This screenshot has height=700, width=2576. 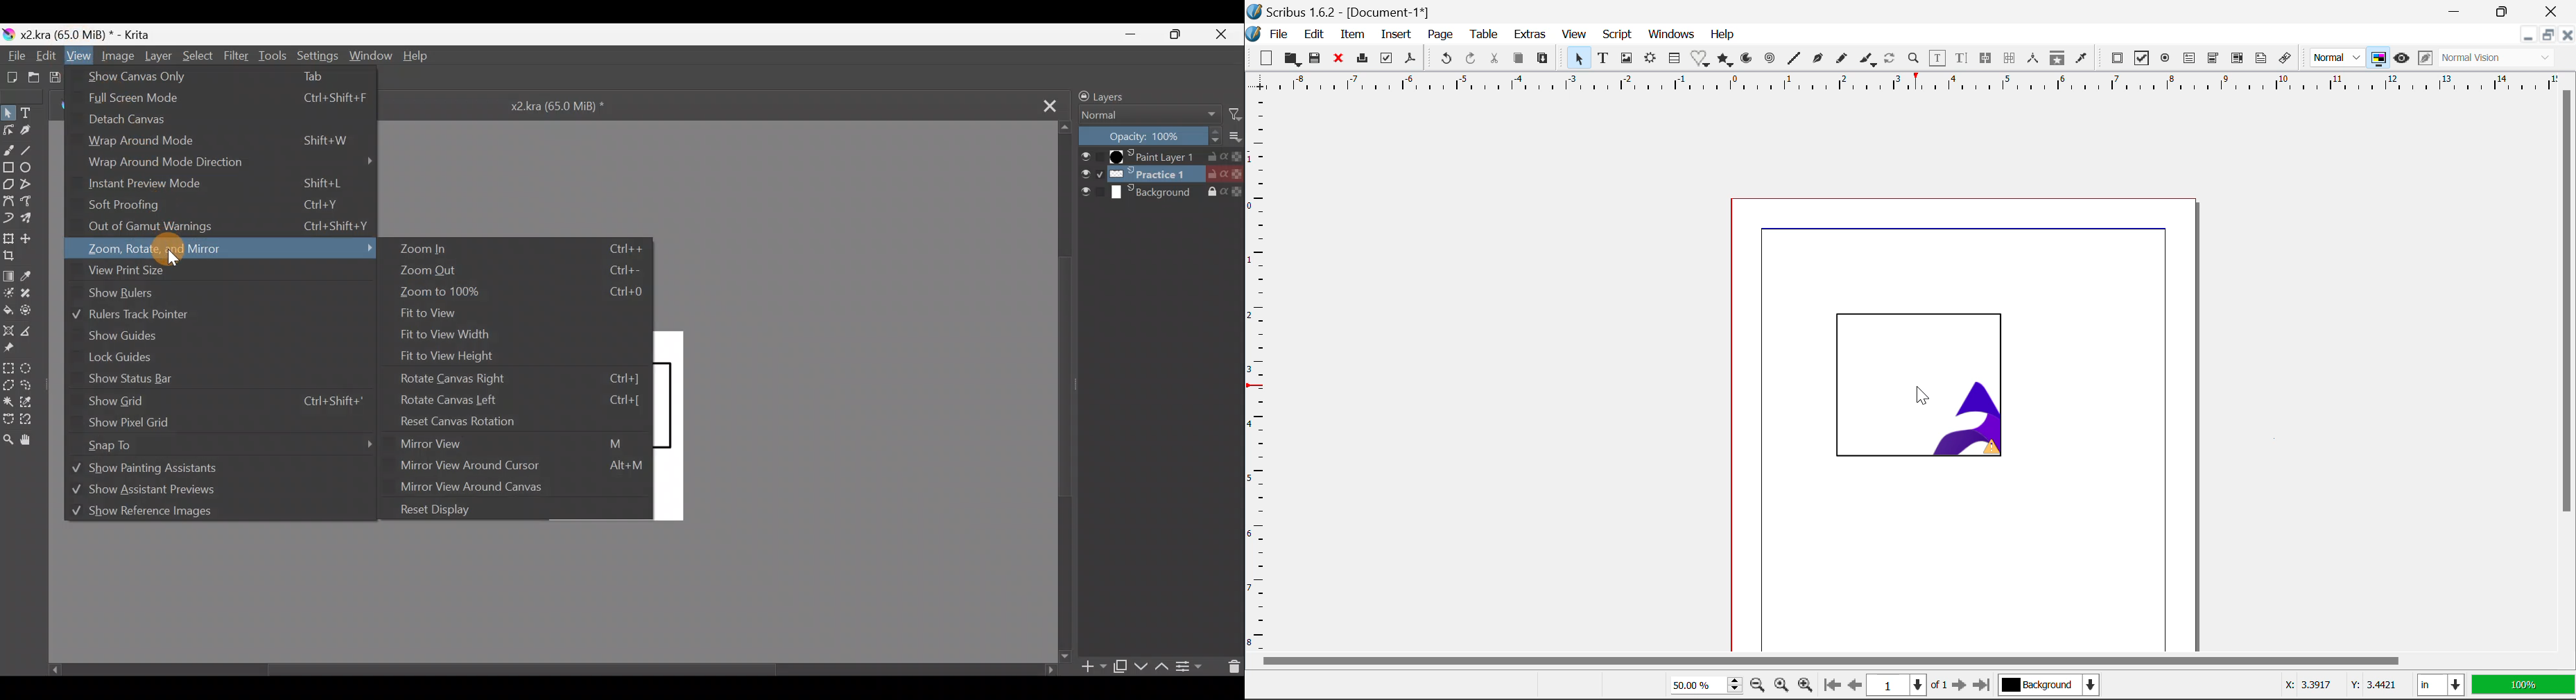 I want to click on Restore Down, so click(x=2458, y=12).